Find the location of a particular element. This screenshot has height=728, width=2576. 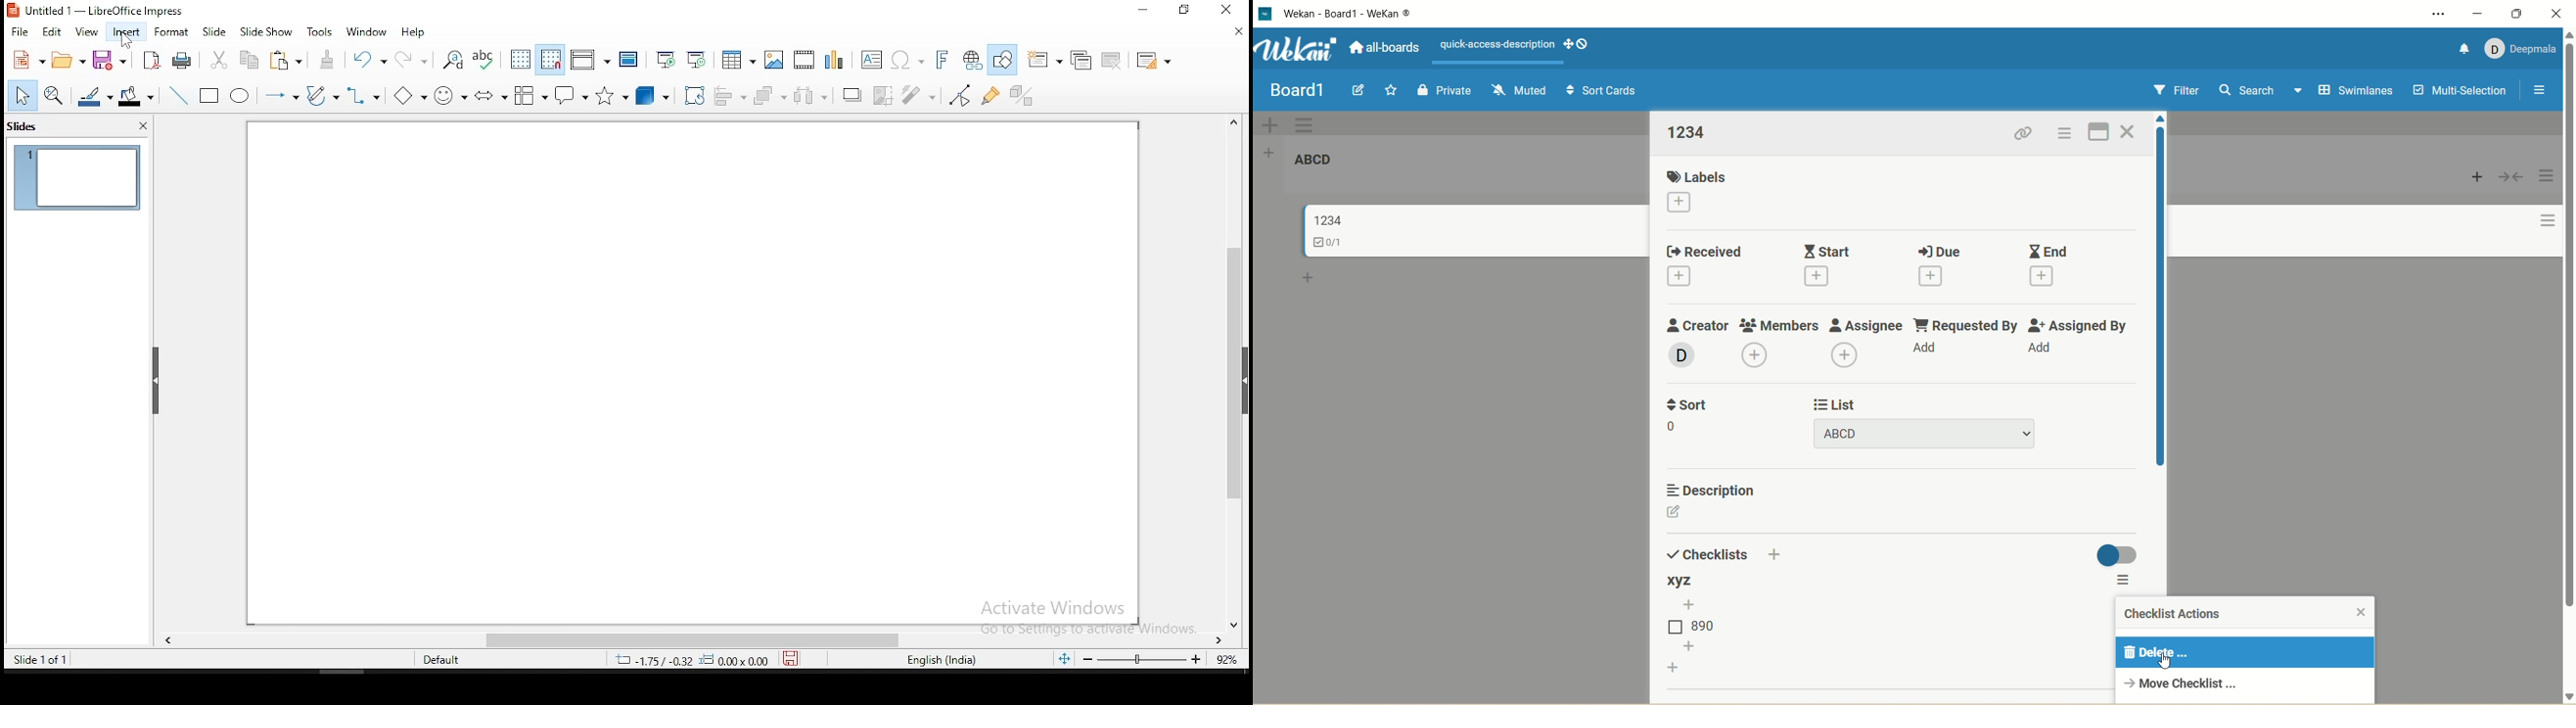

vertical scroll bar is located at coordinates (2568, 328).